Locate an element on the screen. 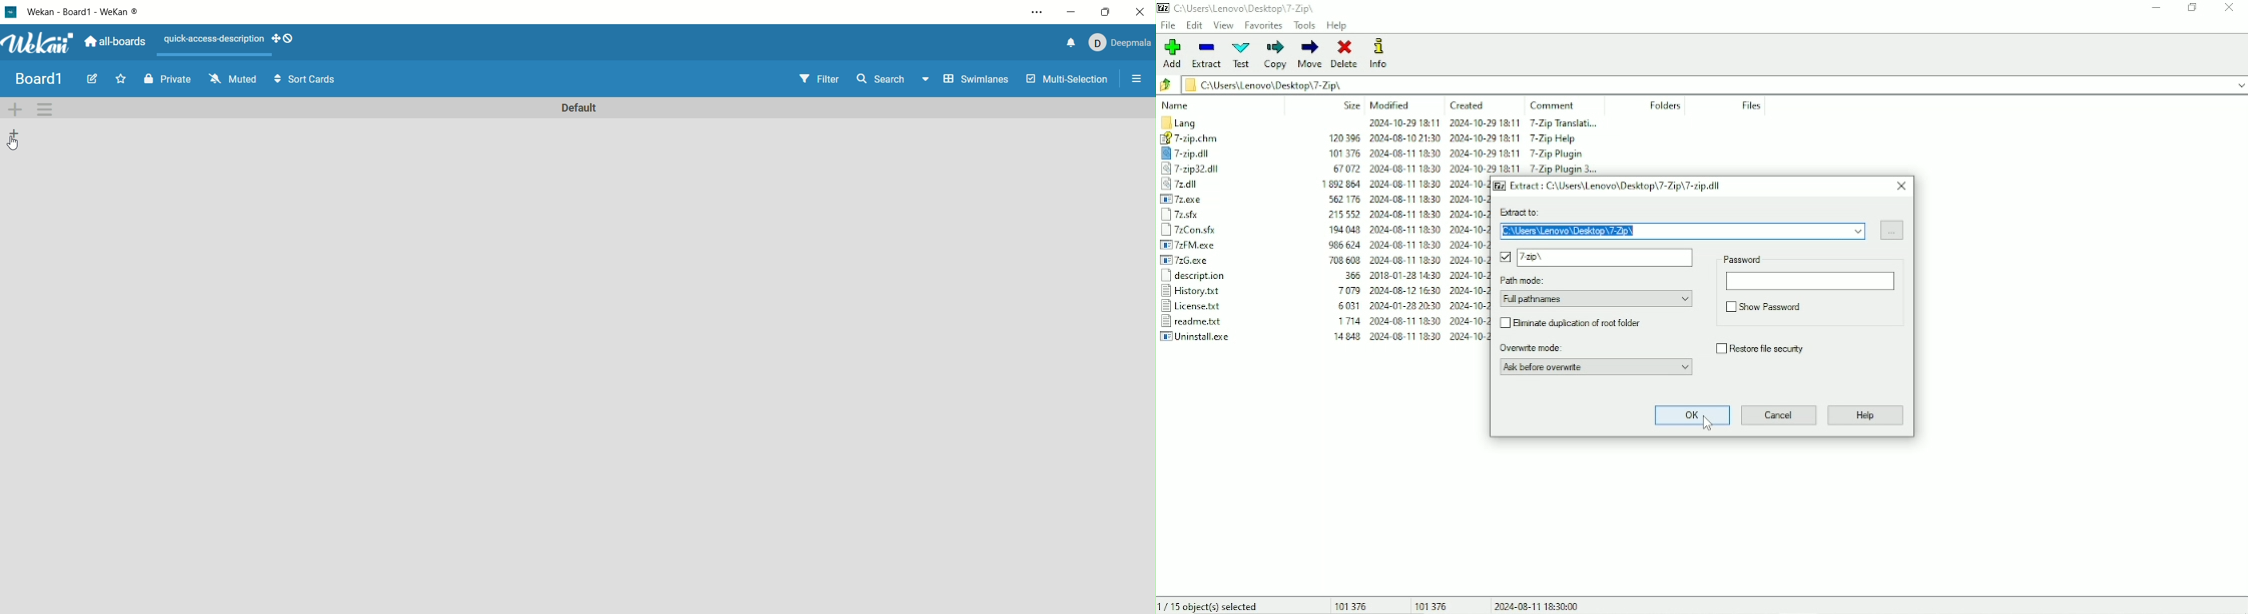 The width and height of the screenshot is (2268, 616). Comment is located at coordinates (1555, 105).